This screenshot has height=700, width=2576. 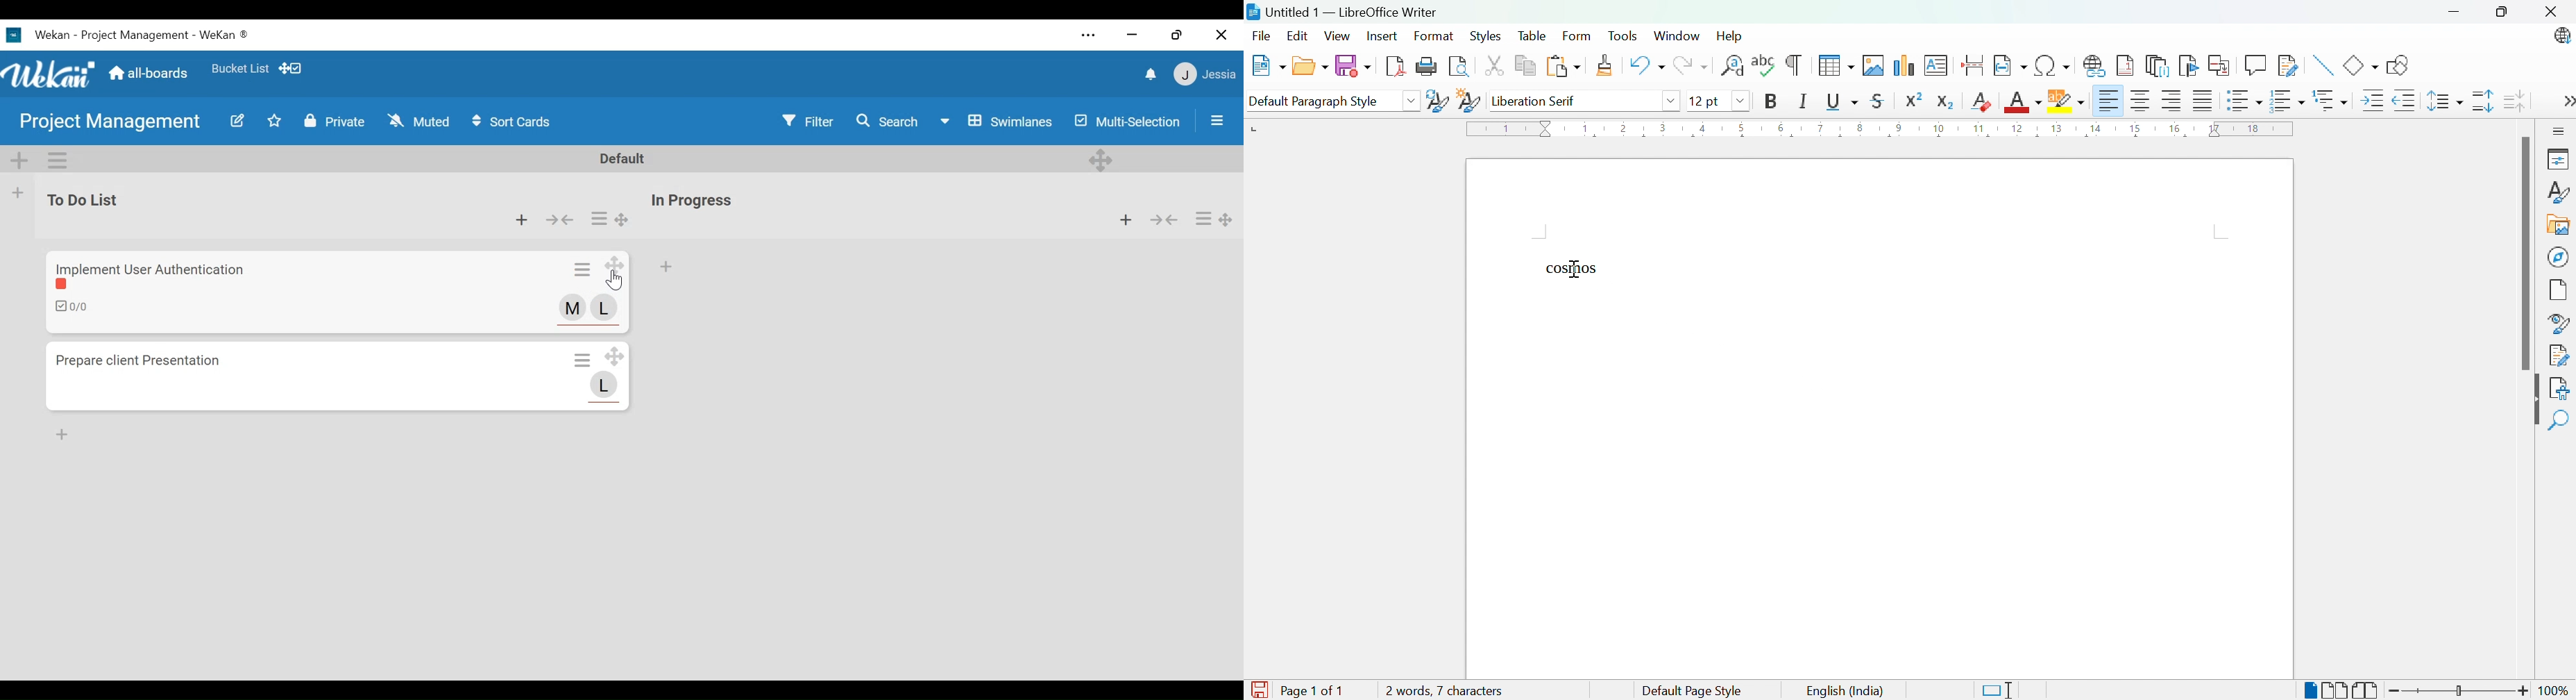 What do you see at coordinates (2244, 102) in the screenshot?
I see `Toggle unordered list` at bounding box center [2244, 102].